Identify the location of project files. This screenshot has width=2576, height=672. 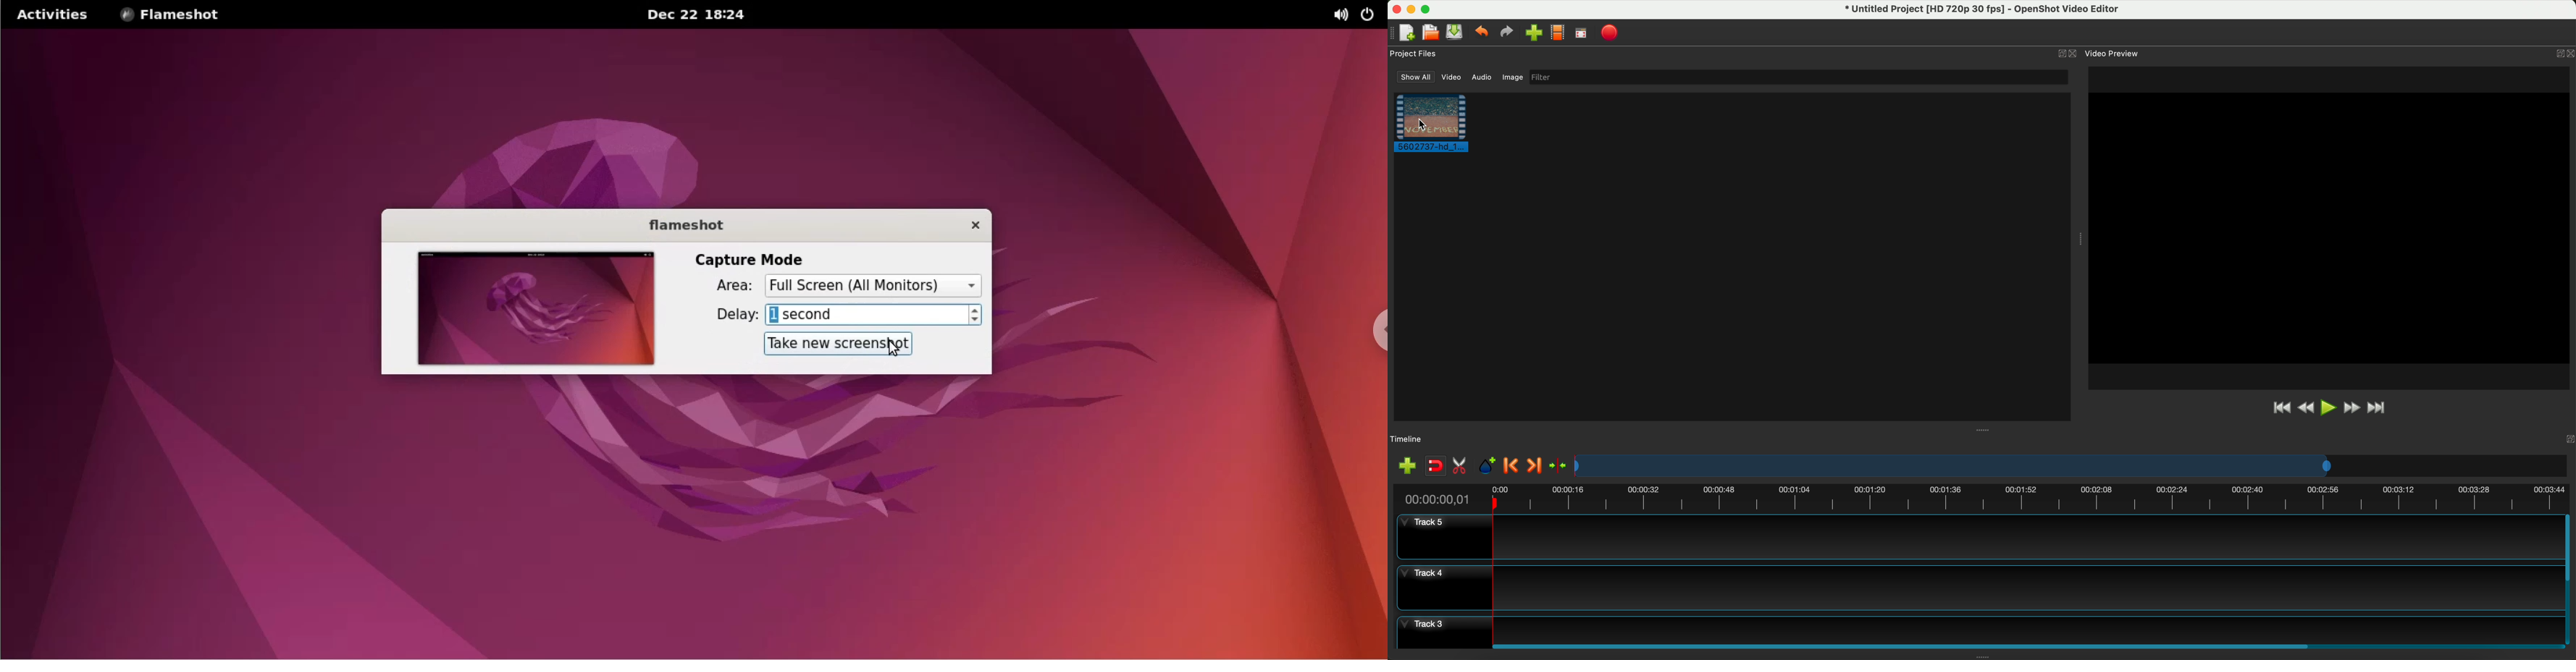
(1414, 53).